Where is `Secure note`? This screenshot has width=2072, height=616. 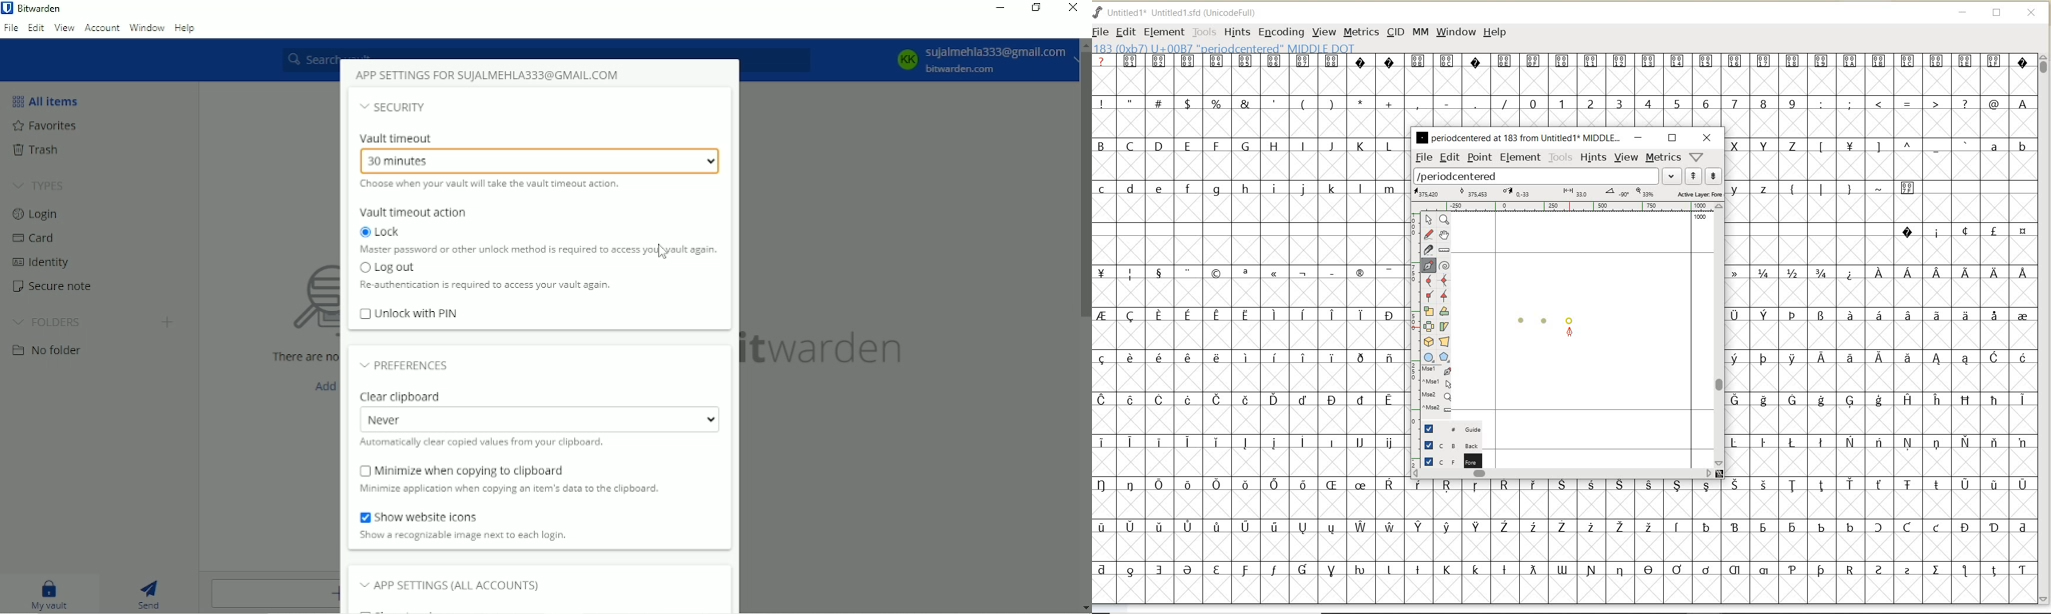 Secure note is located at coordinates (51, 284).